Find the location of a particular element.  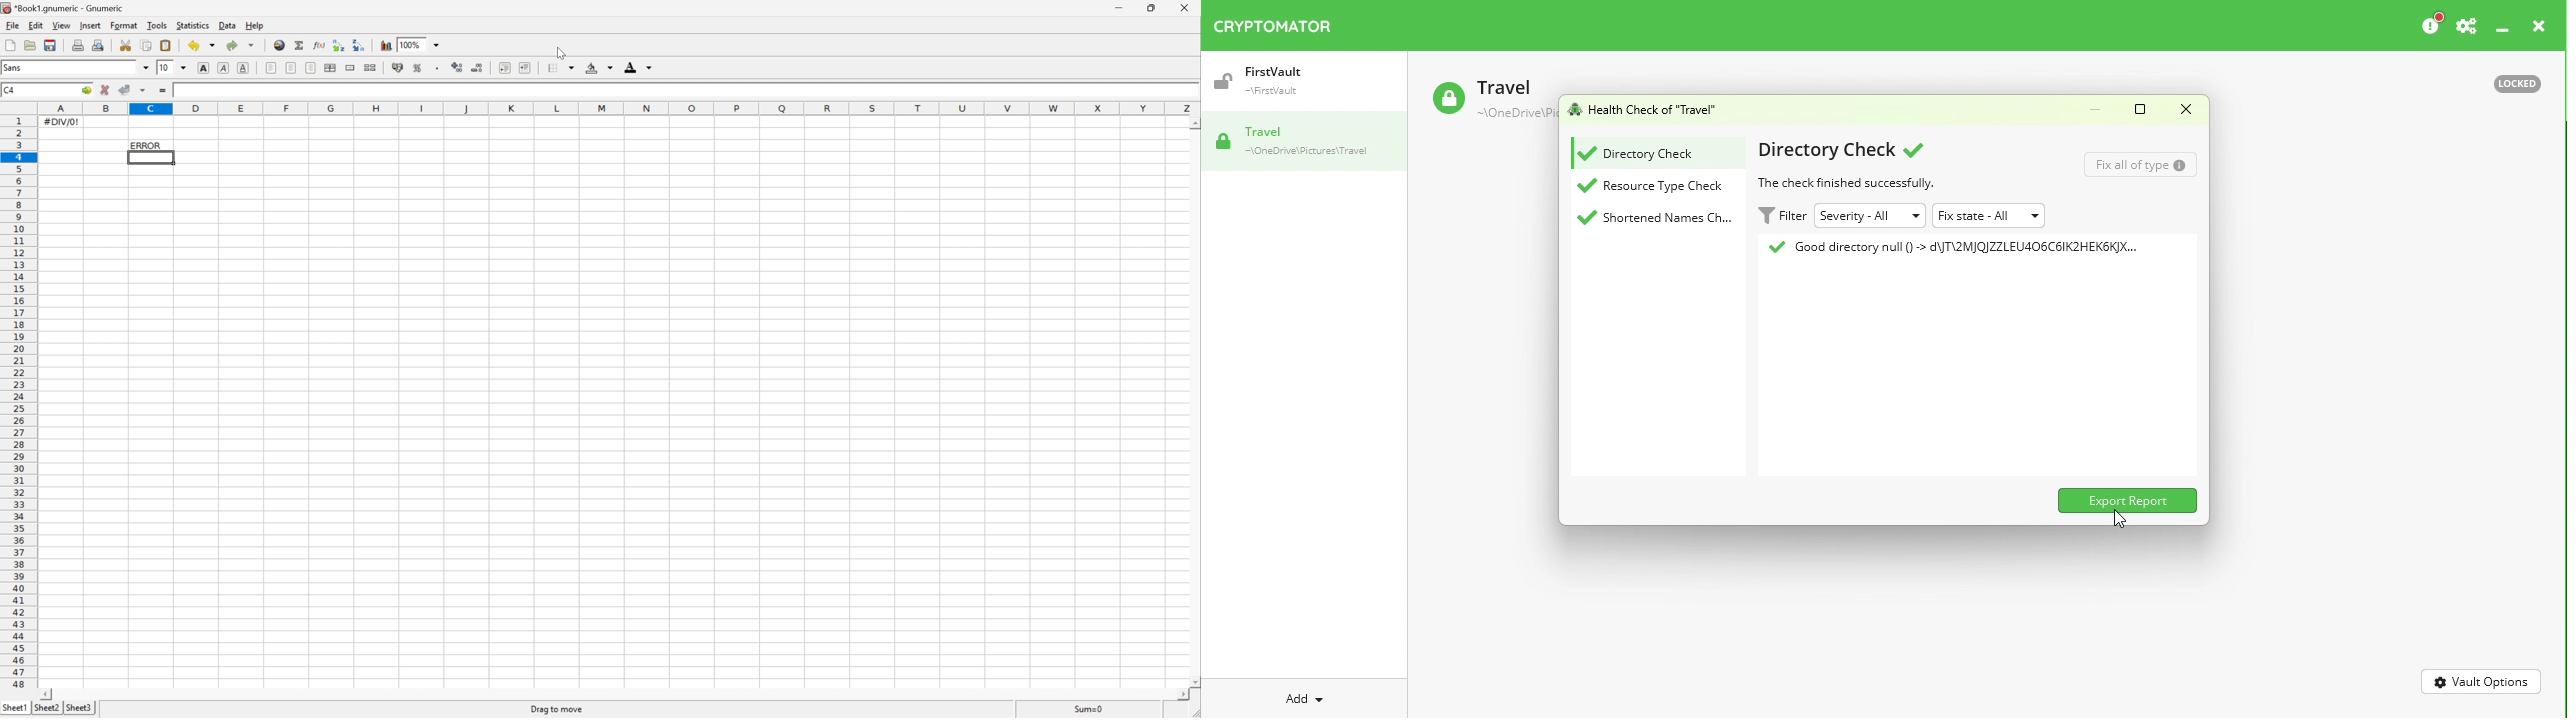

Health Checks of "Travel" is located at coordinates (1643, 109).